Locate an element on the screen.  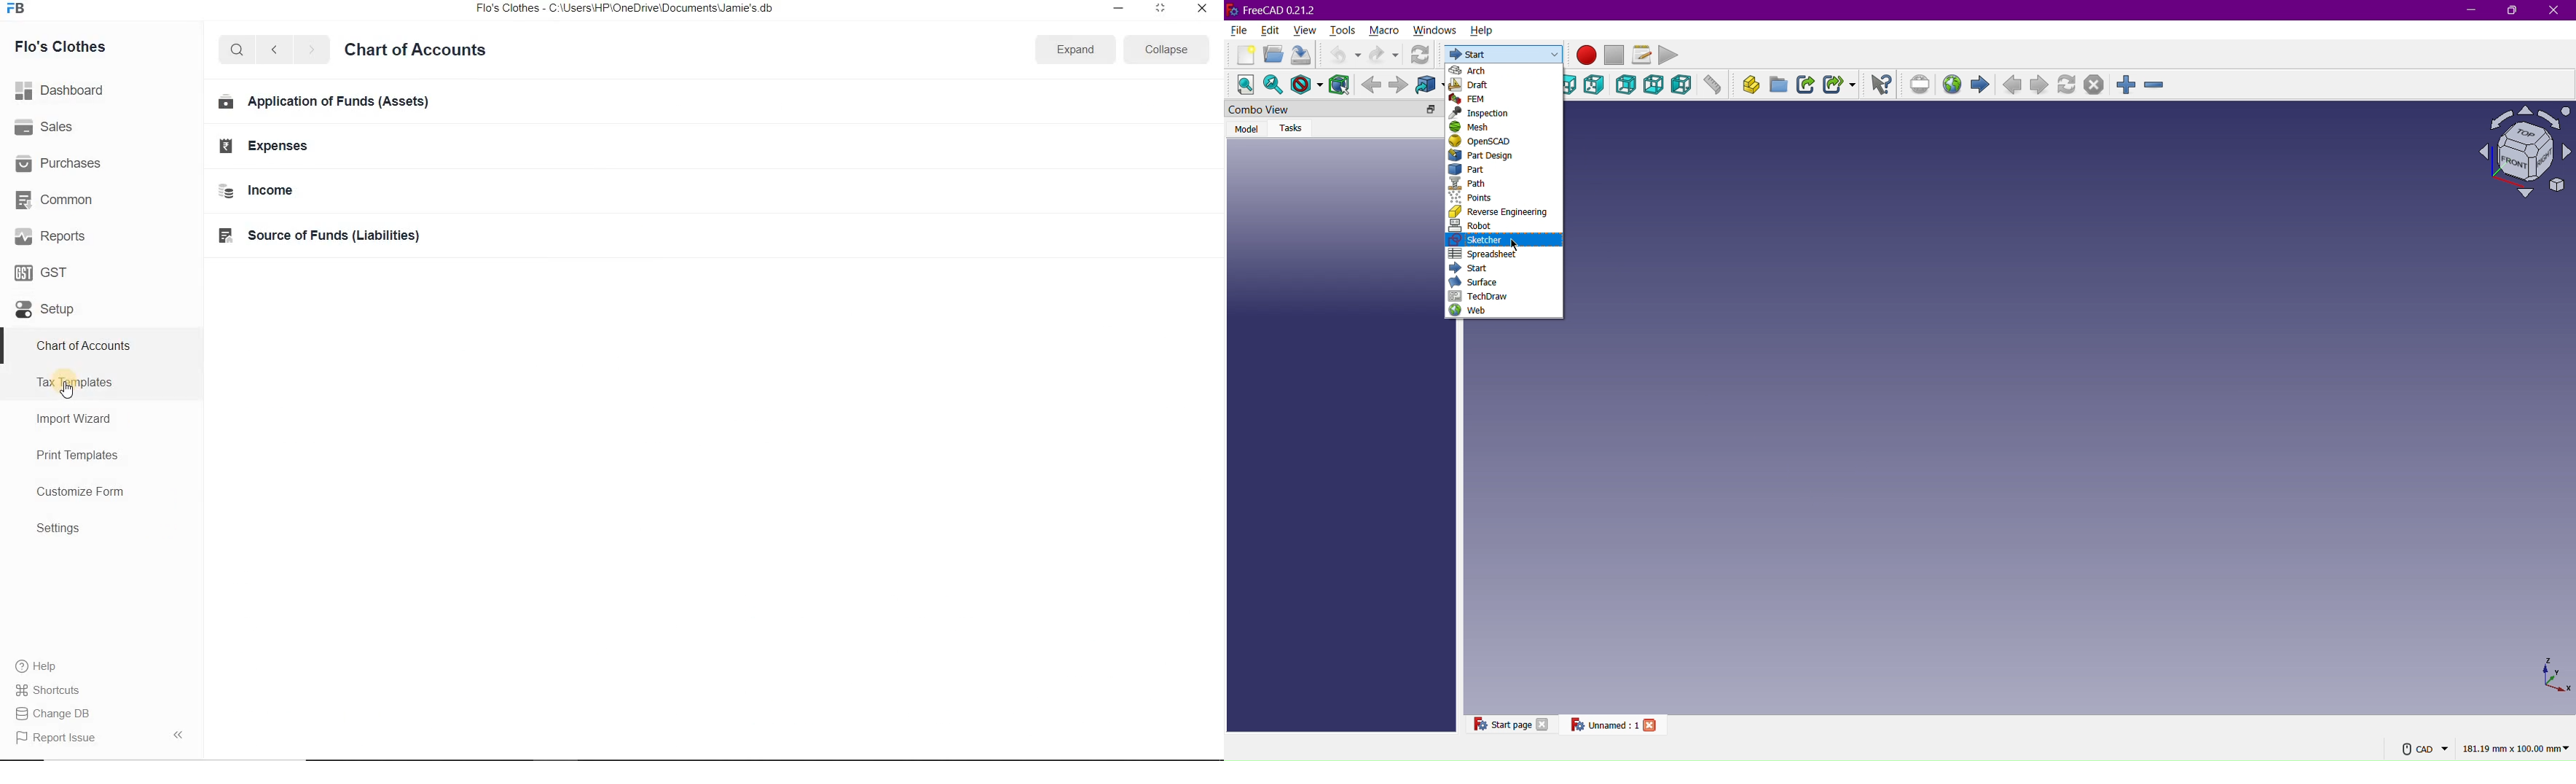
New is located at coordinates (1244, 54).